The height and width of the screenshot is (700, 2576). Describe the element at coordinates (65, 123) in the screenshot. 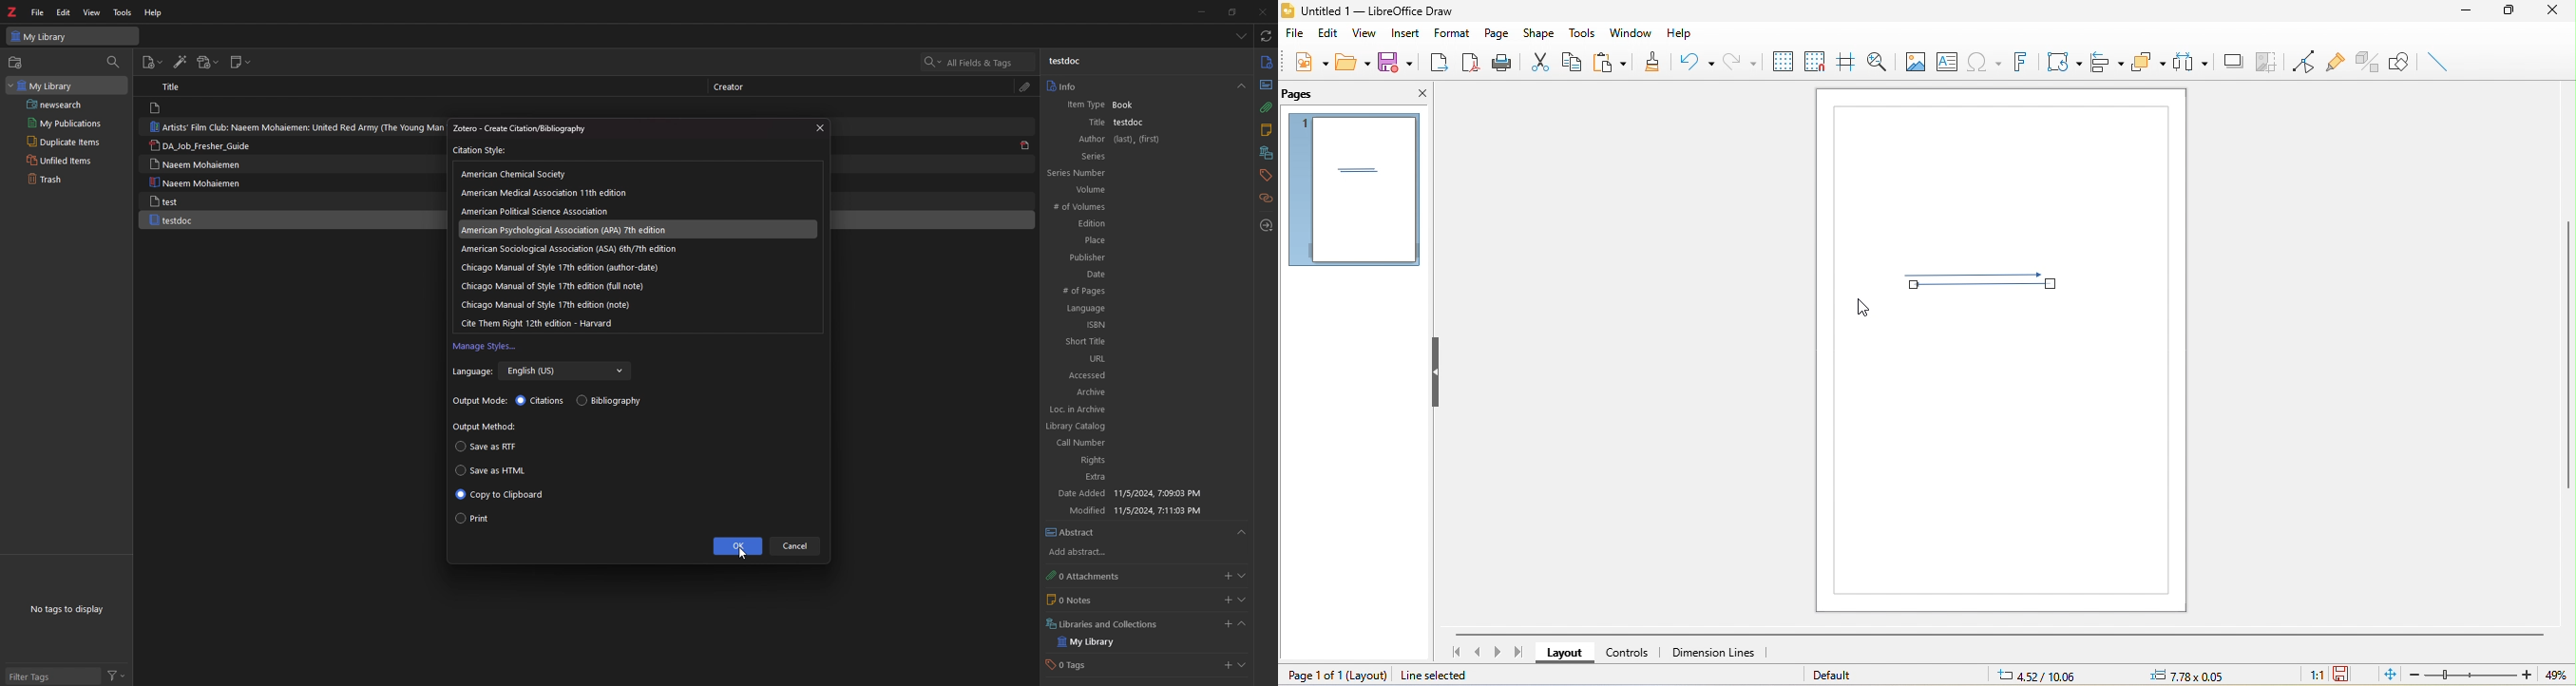

I see `my publications` at that location.